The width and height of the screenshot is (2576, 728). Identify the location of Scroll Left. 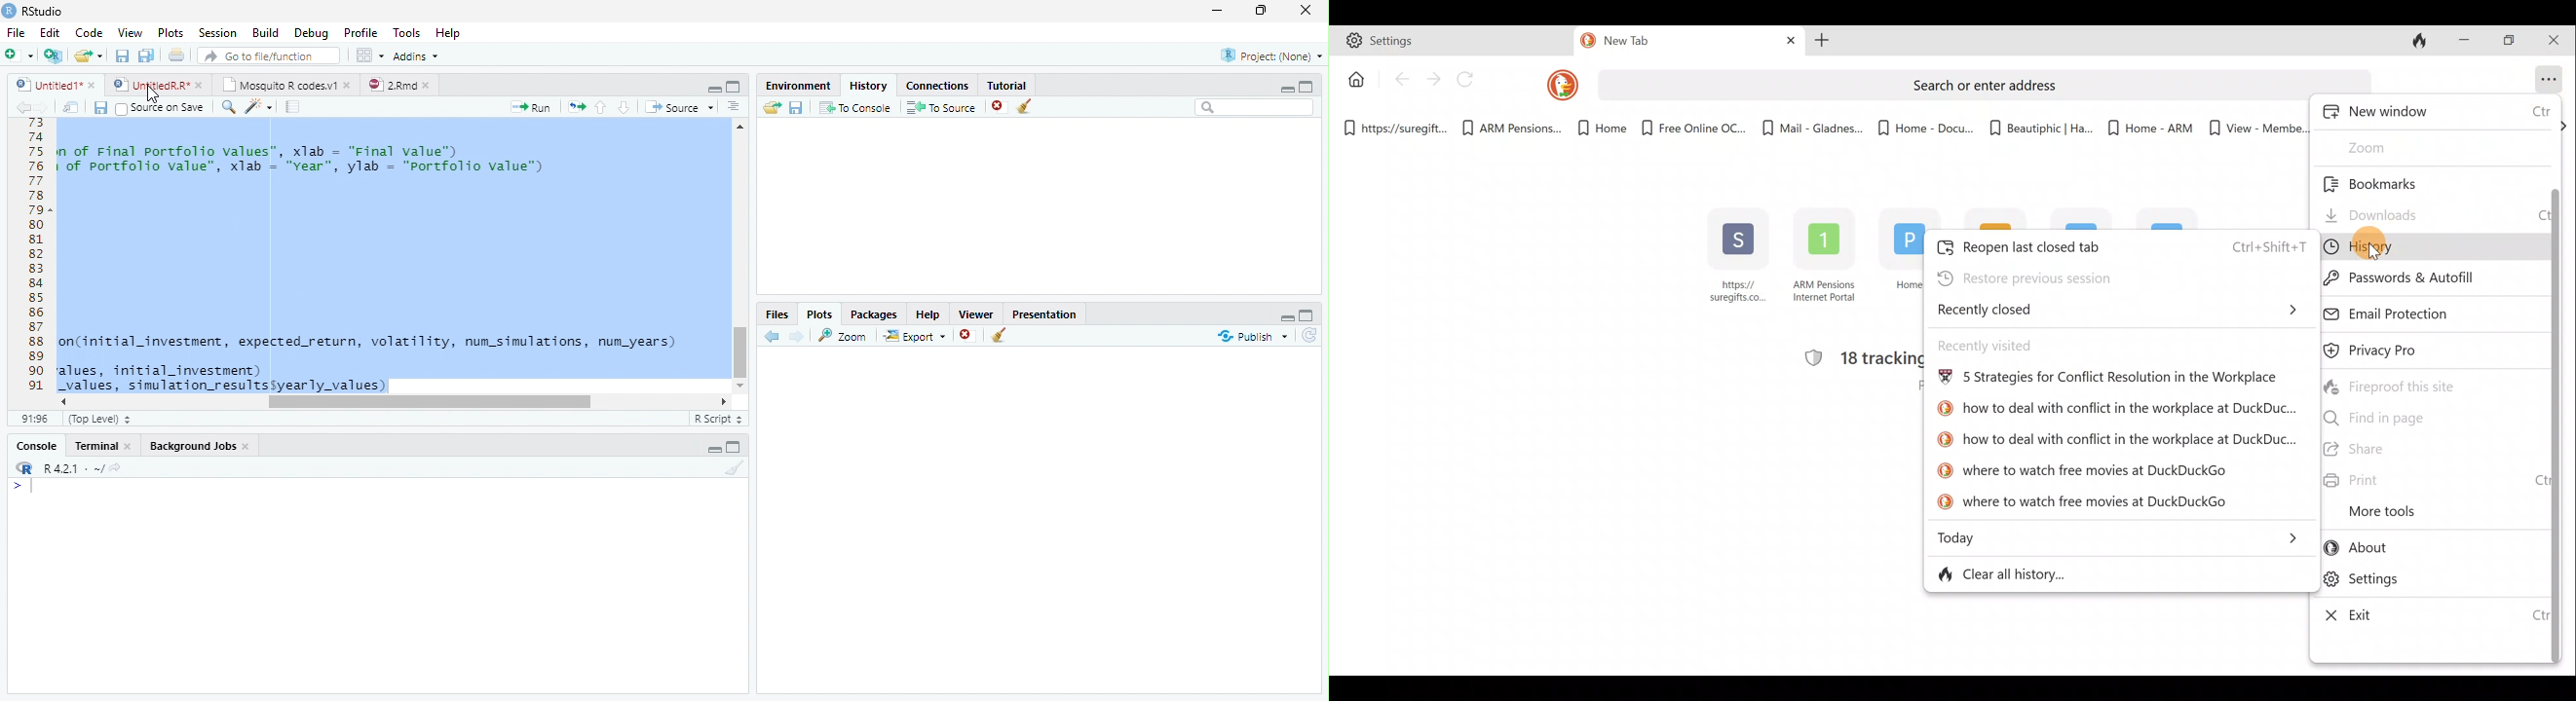
(62, 401).